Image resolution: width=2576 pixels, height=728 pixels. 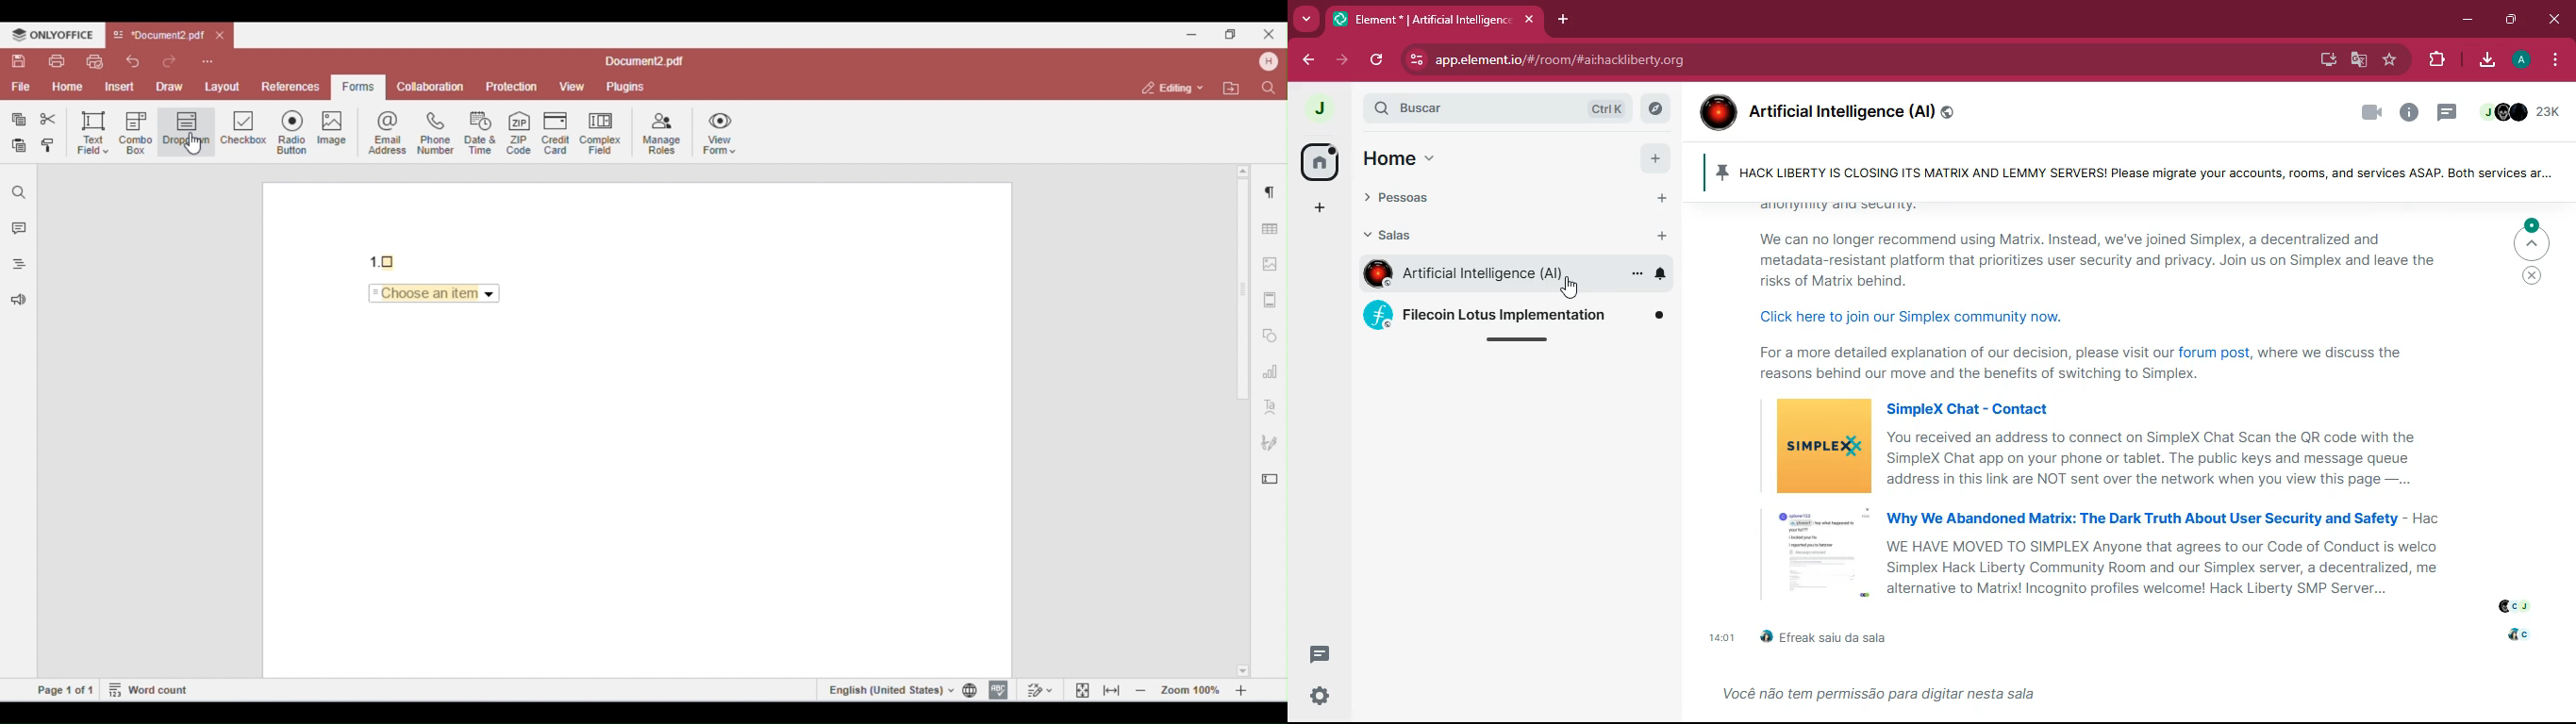 I want to click on add, so click(x=1654, y=157).